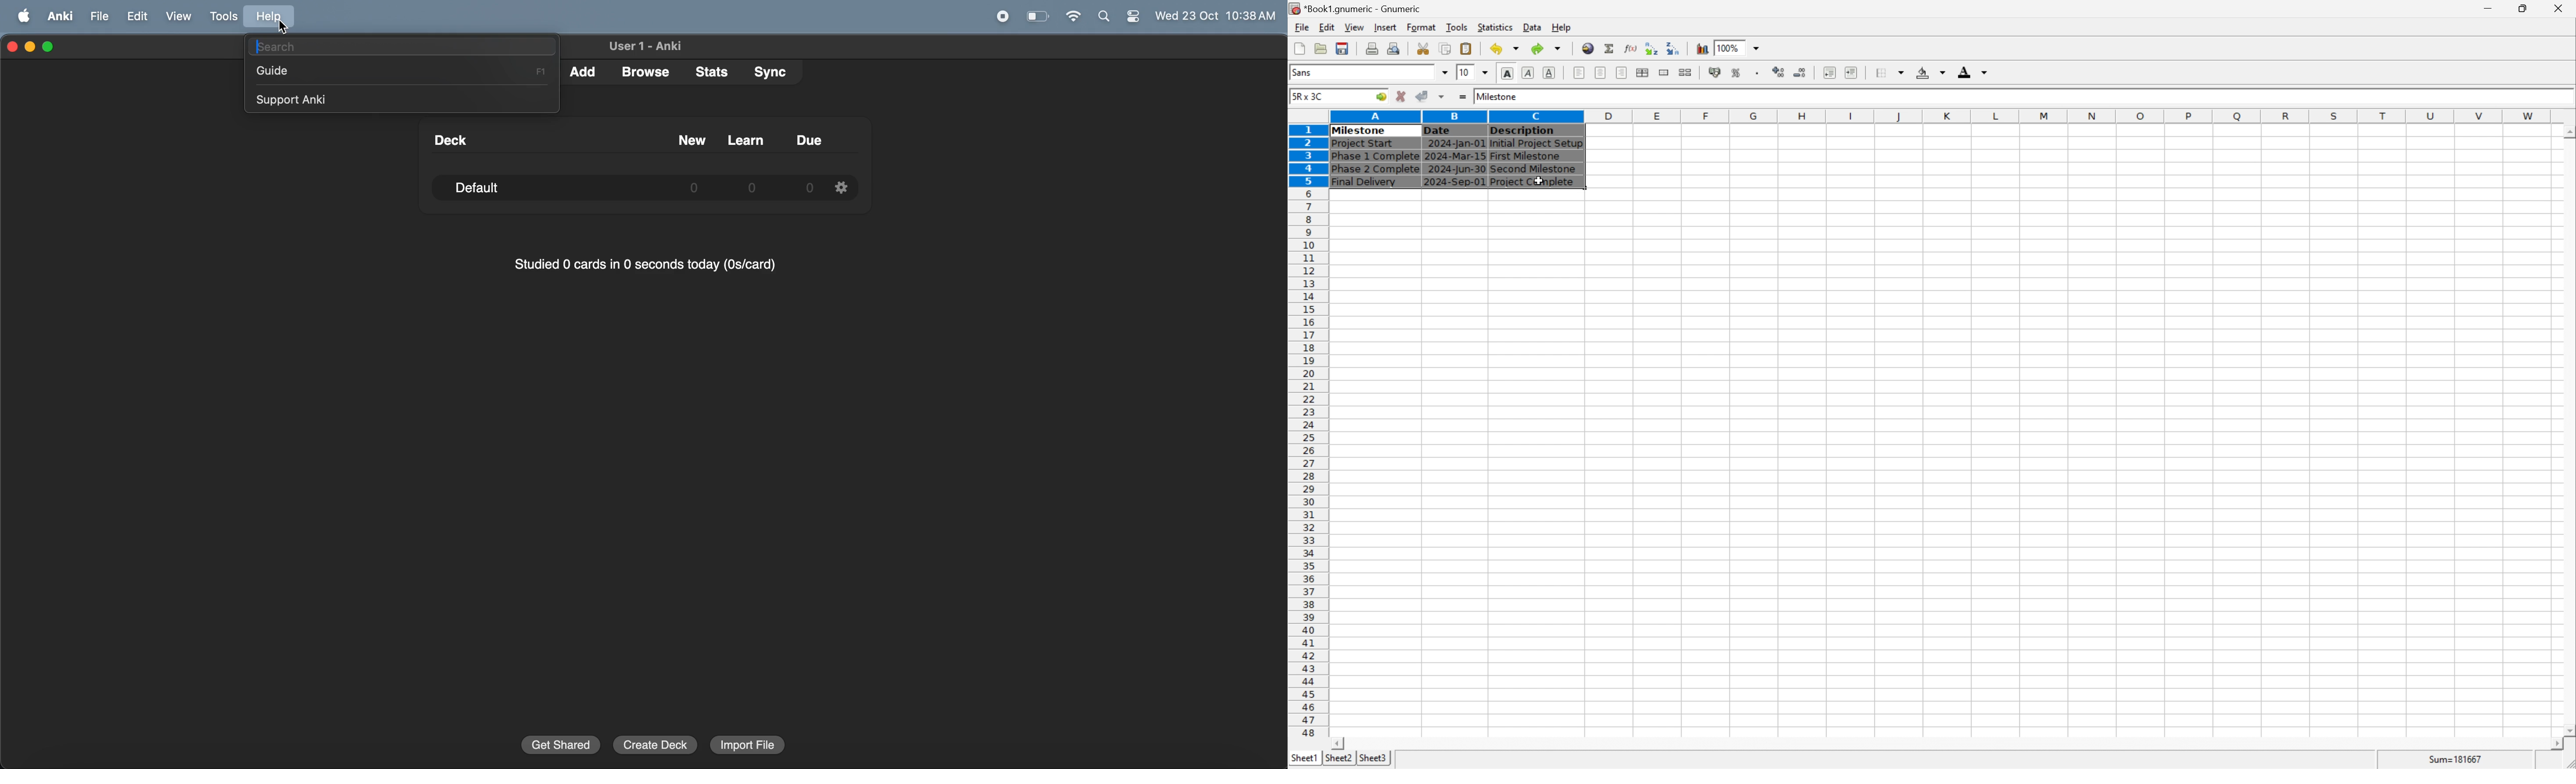  Describe the element at coordinates (1447, 49) in the screenshot. I see `copy from selection` at that location.